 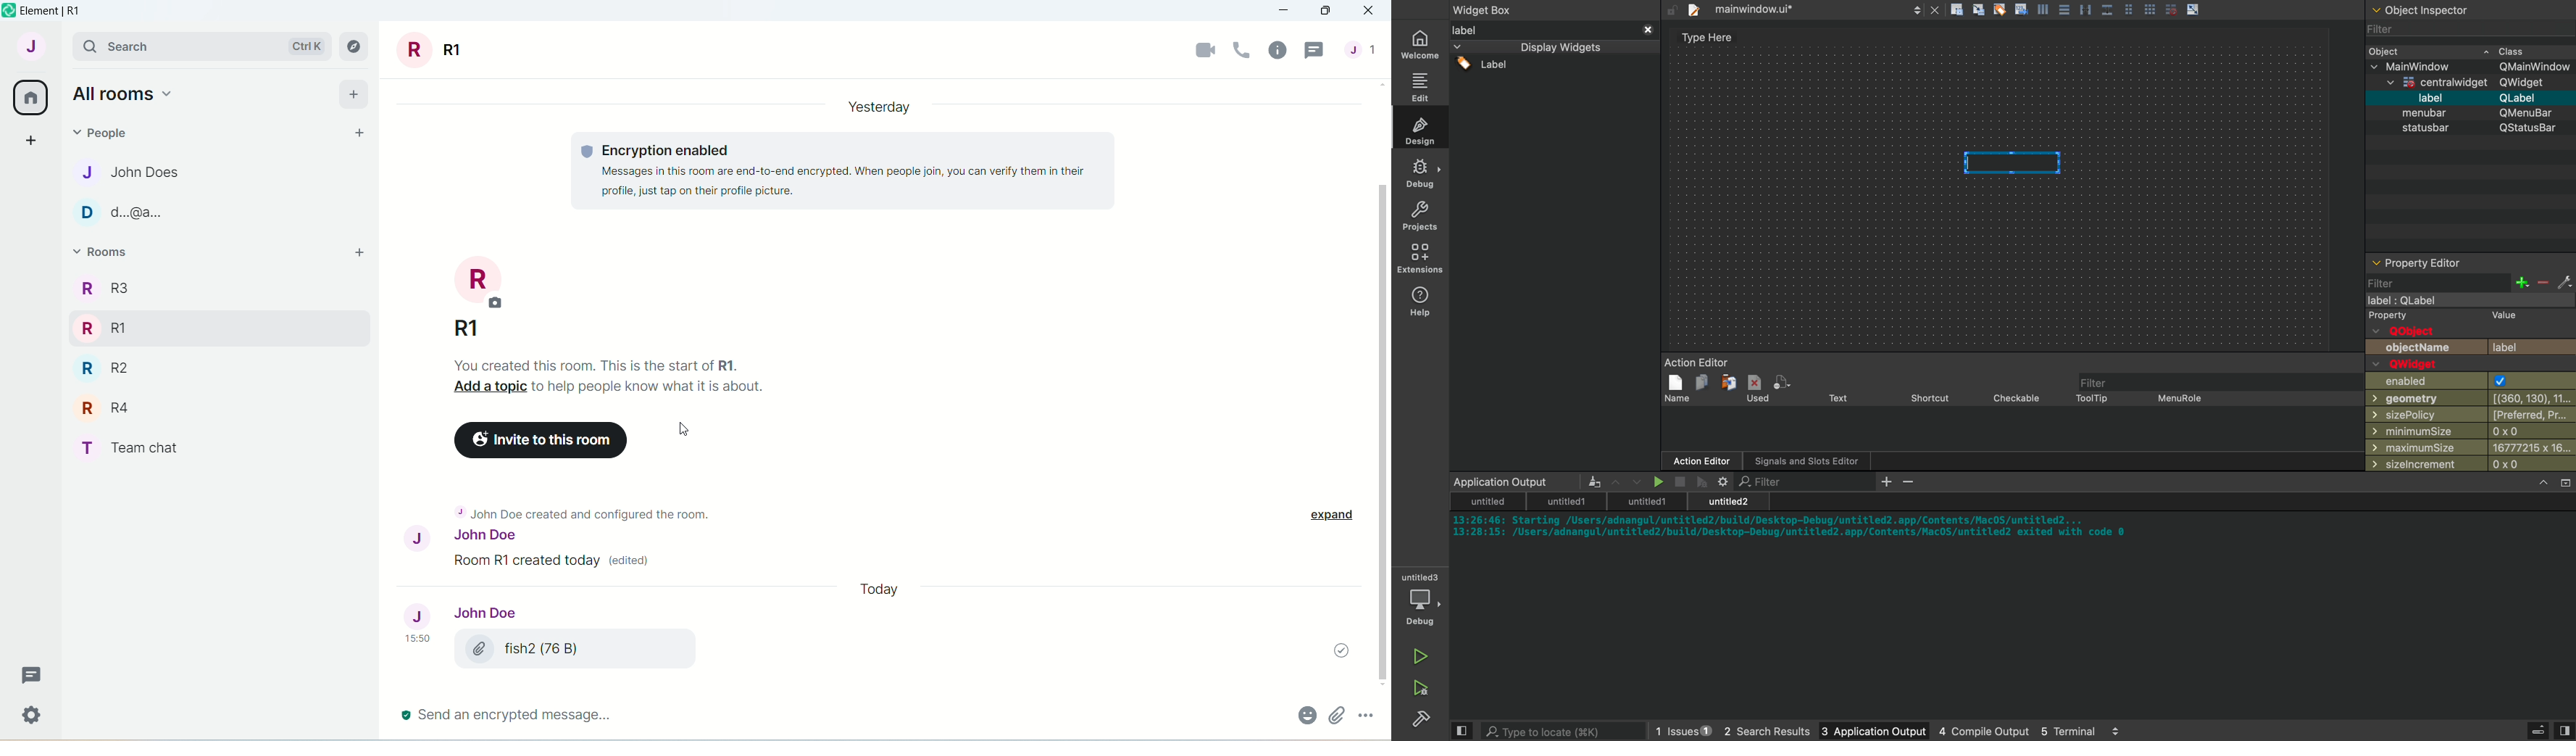 What do you see at coordinates (1366, 57) in the screenshot?
I see `people` at bounding box center [1366, 57].